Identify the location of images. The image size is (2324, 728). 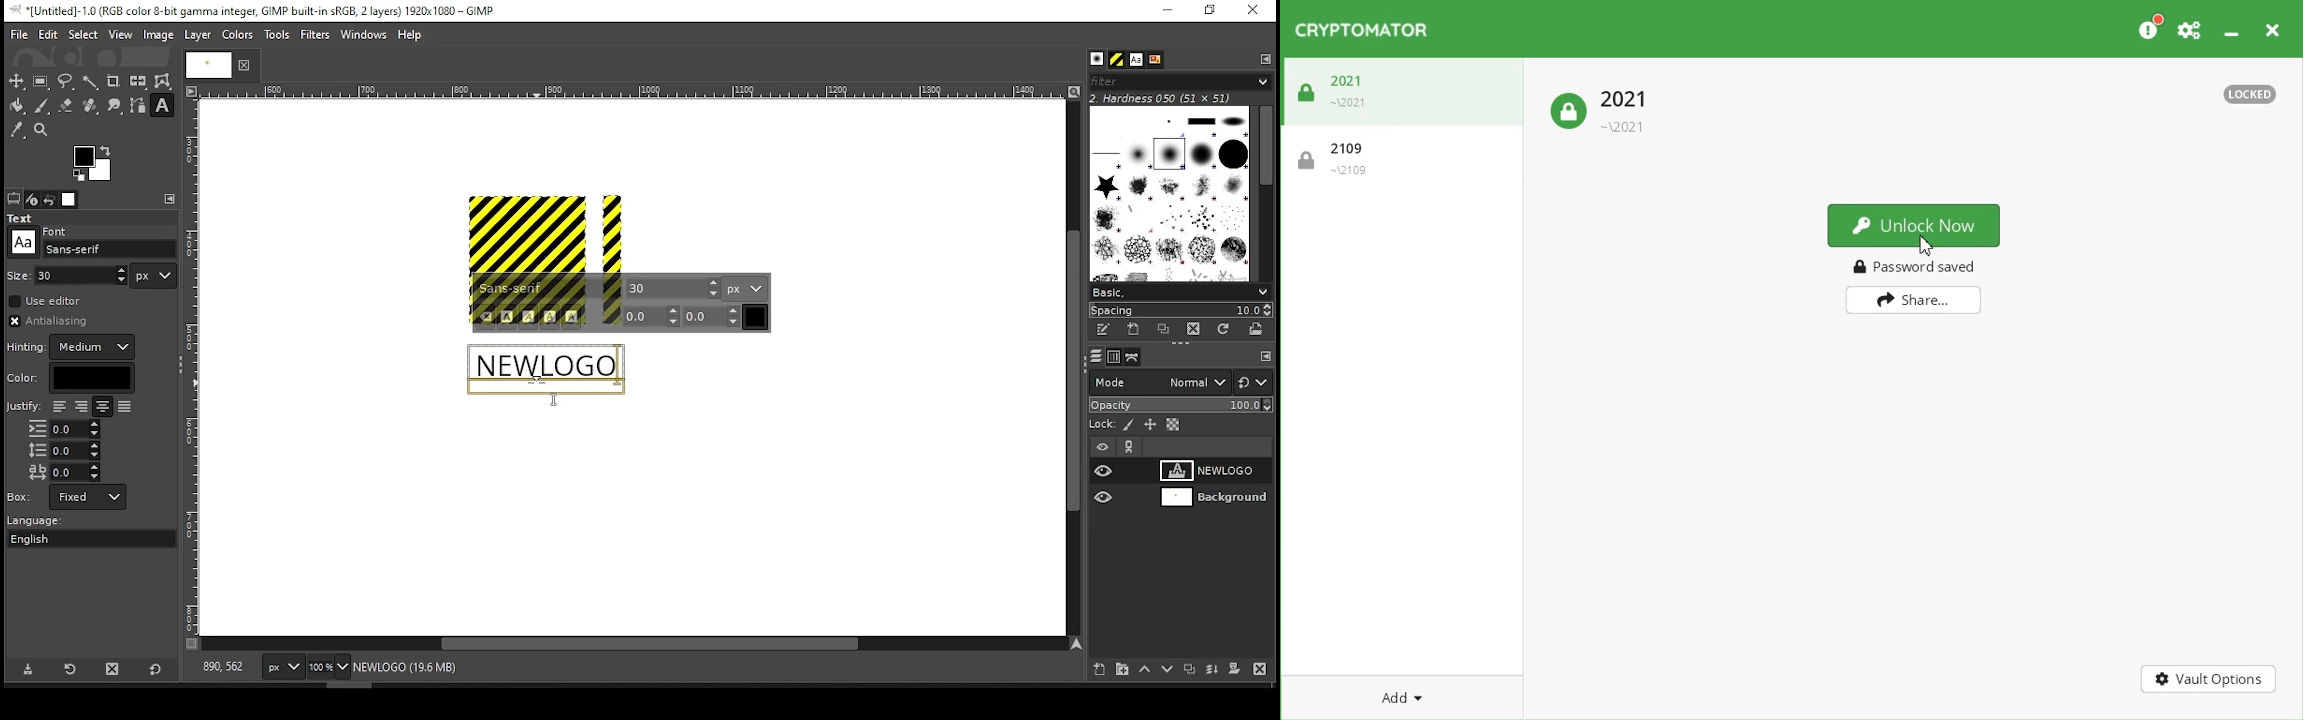
(70, 200).